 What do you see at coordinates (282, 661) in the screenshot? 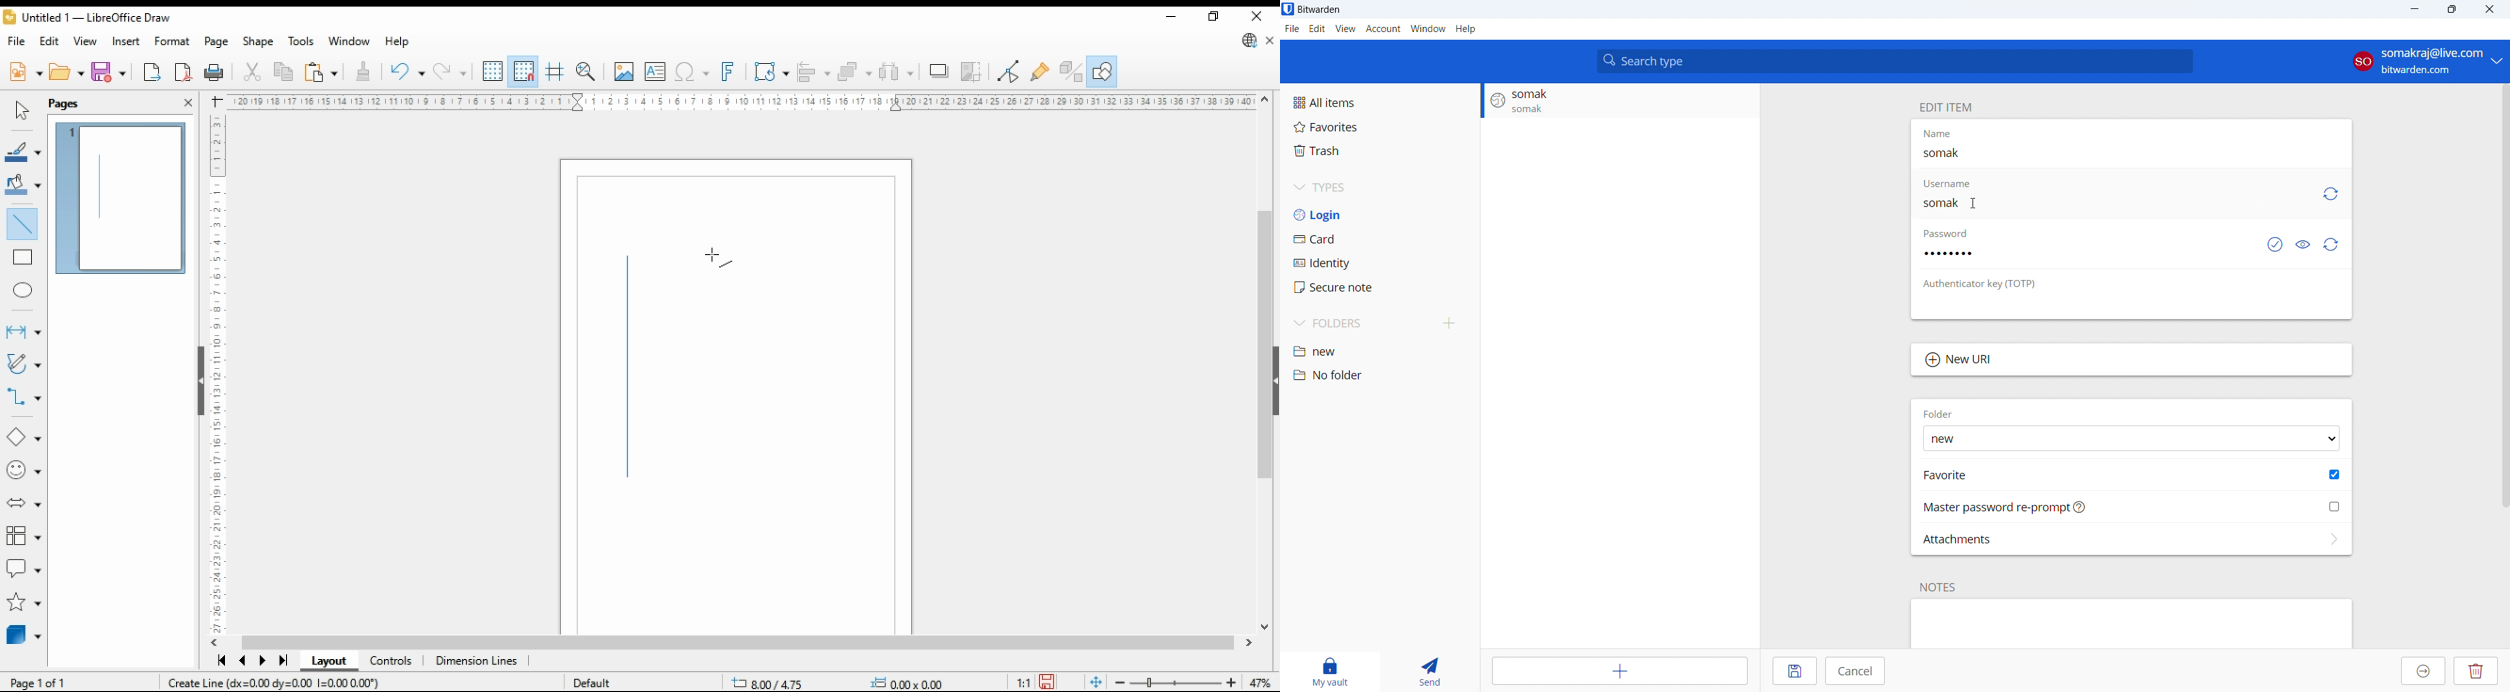
I see `last page` at bounding box center [282, 661].